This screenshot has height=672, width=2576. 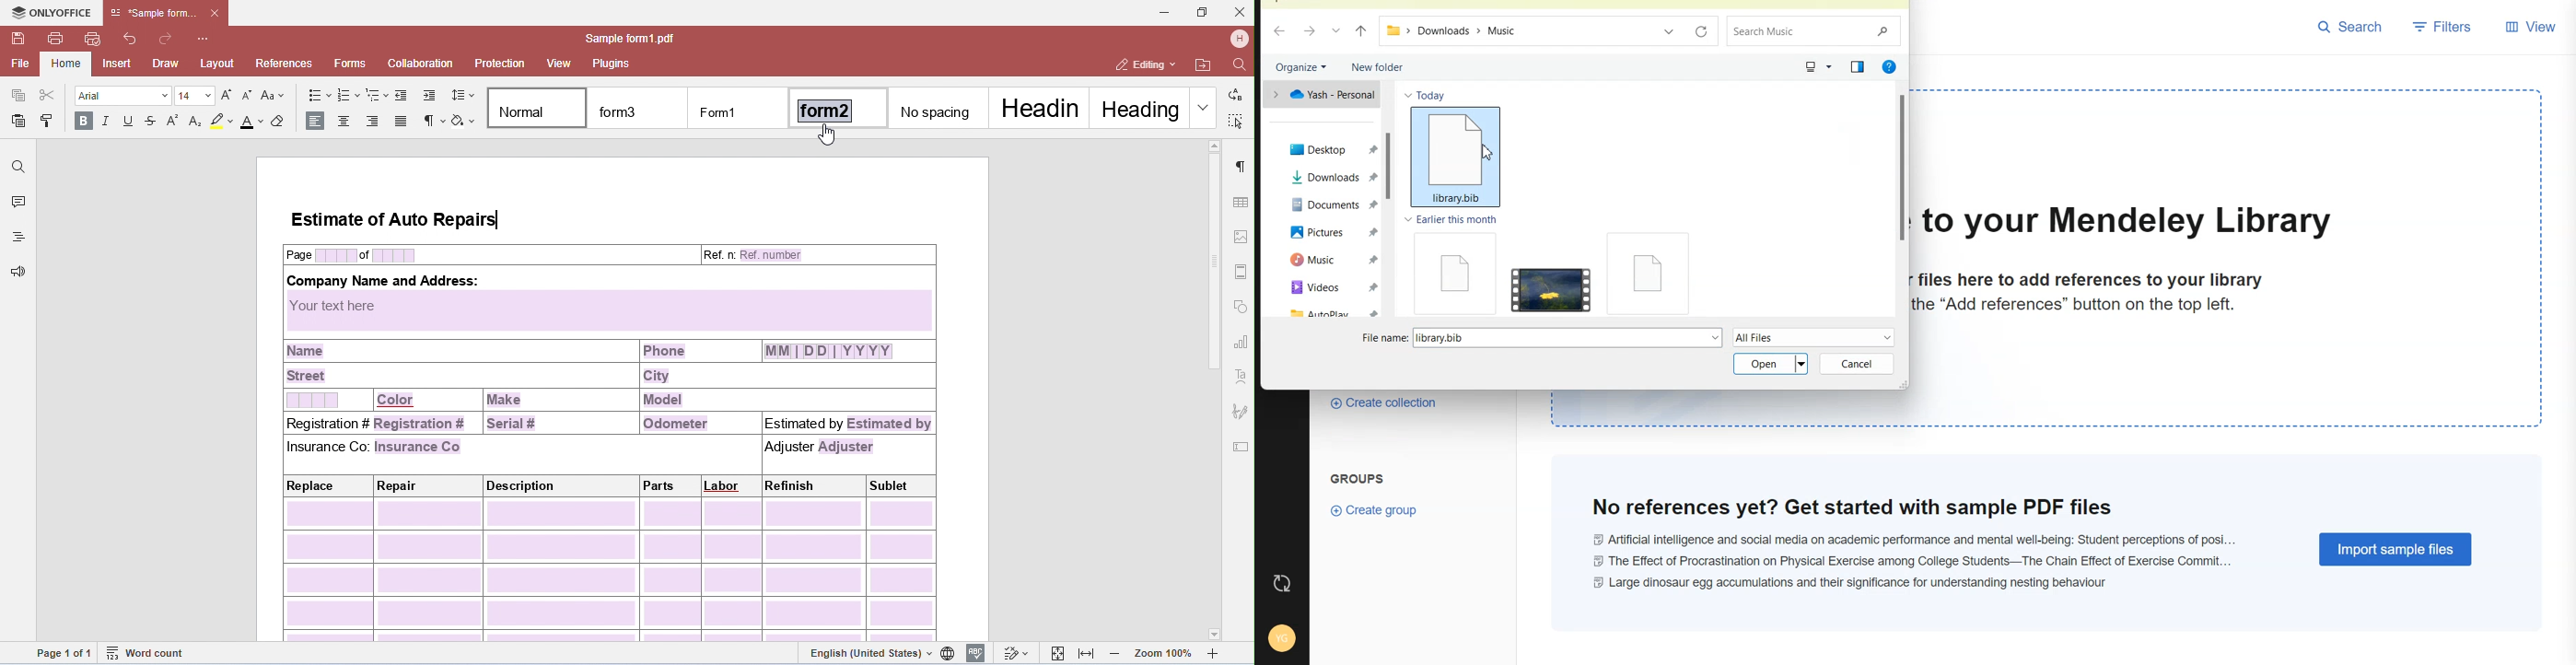 What do you see at coordinates (1814, 337) in the screenshot?
I see `All Files` at bounding box center [1814, 337].